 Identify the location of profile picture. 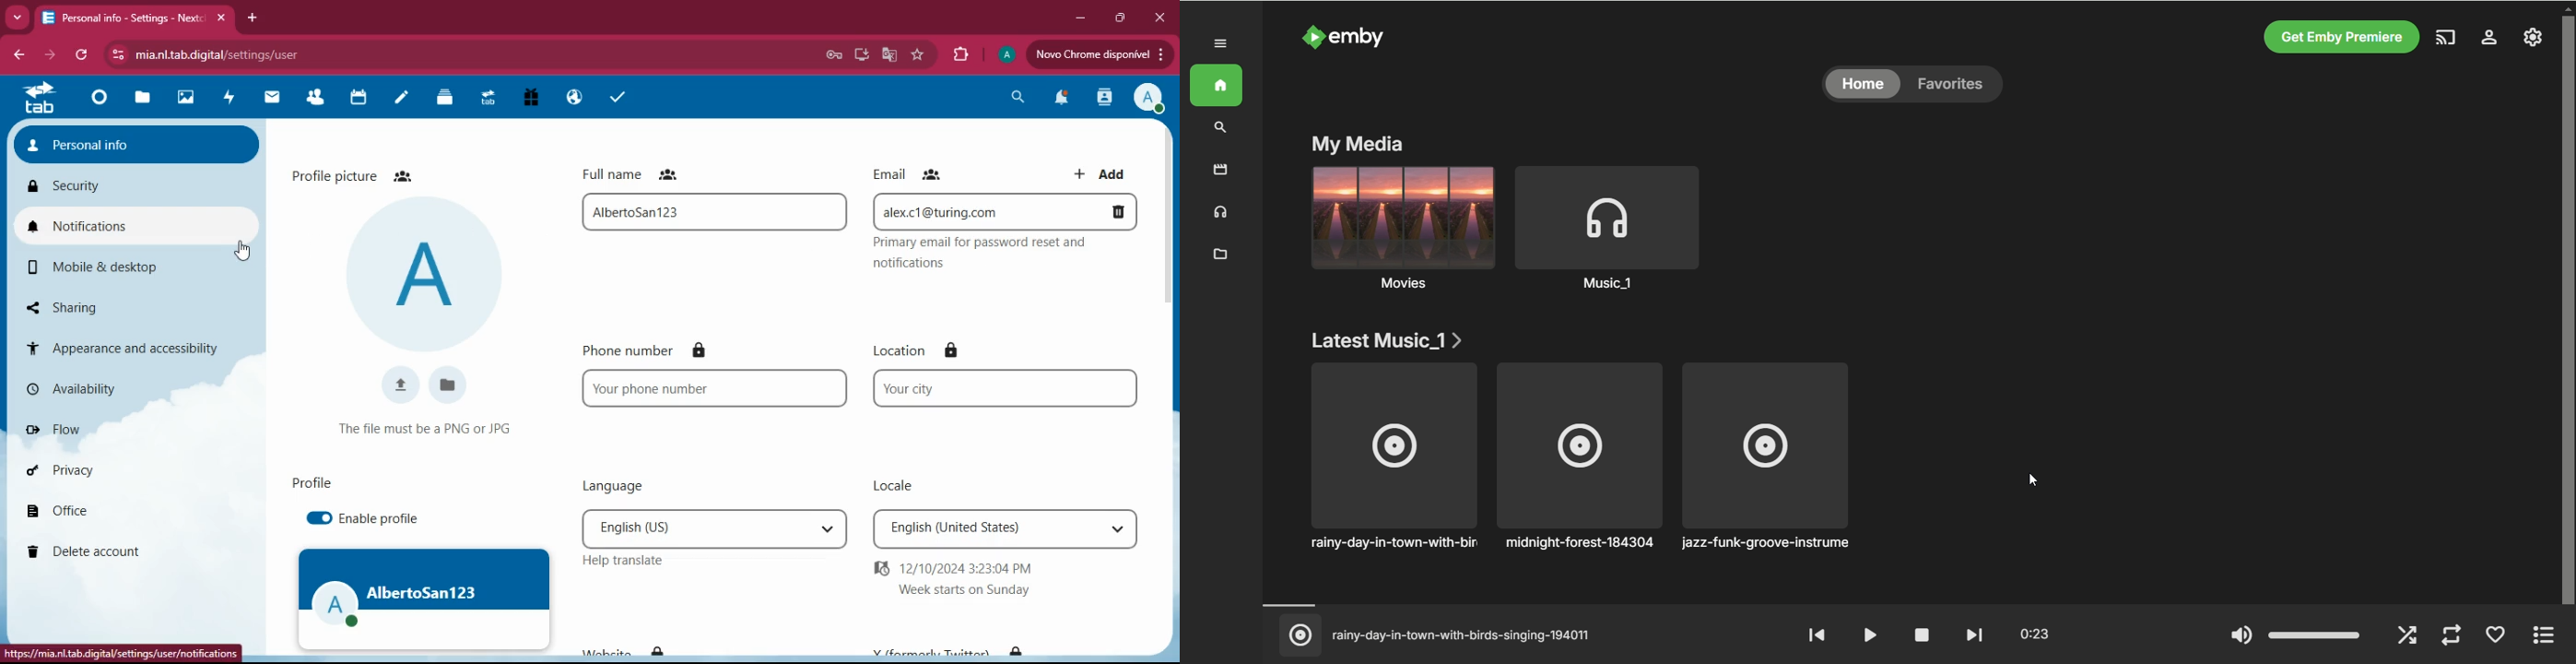
(359, 174).